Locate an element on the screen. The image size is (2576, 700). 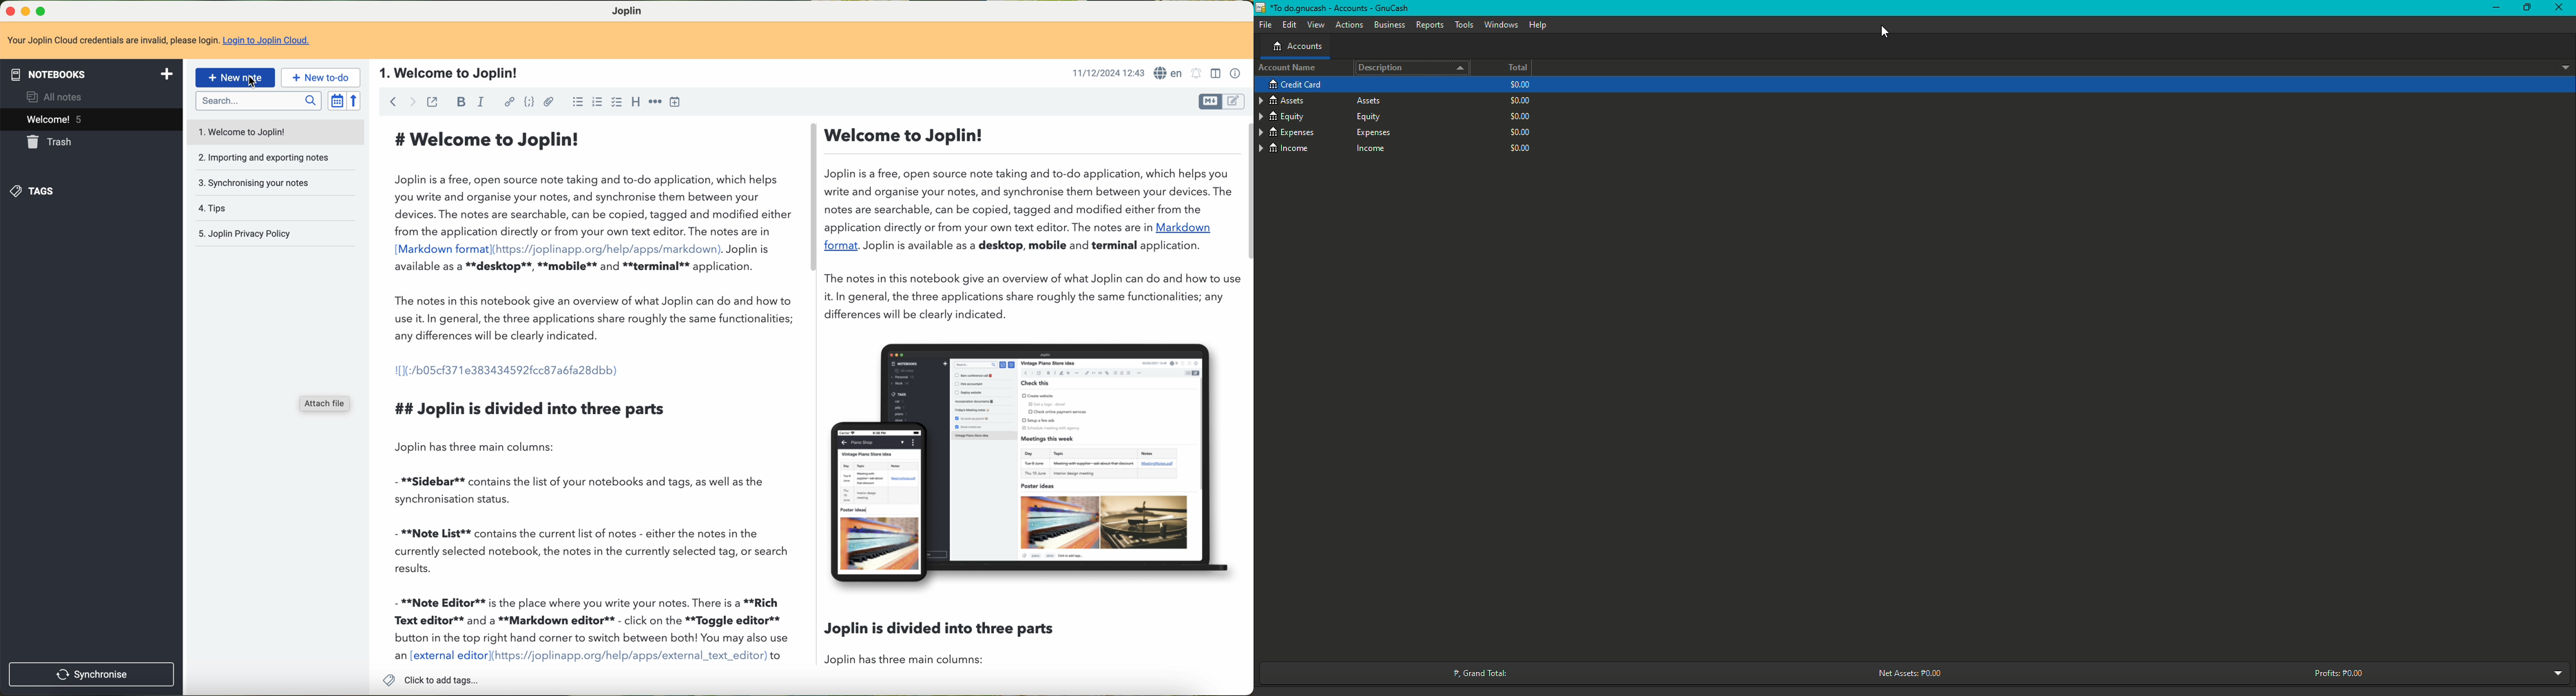
bold is located at coordinates (461, 102).